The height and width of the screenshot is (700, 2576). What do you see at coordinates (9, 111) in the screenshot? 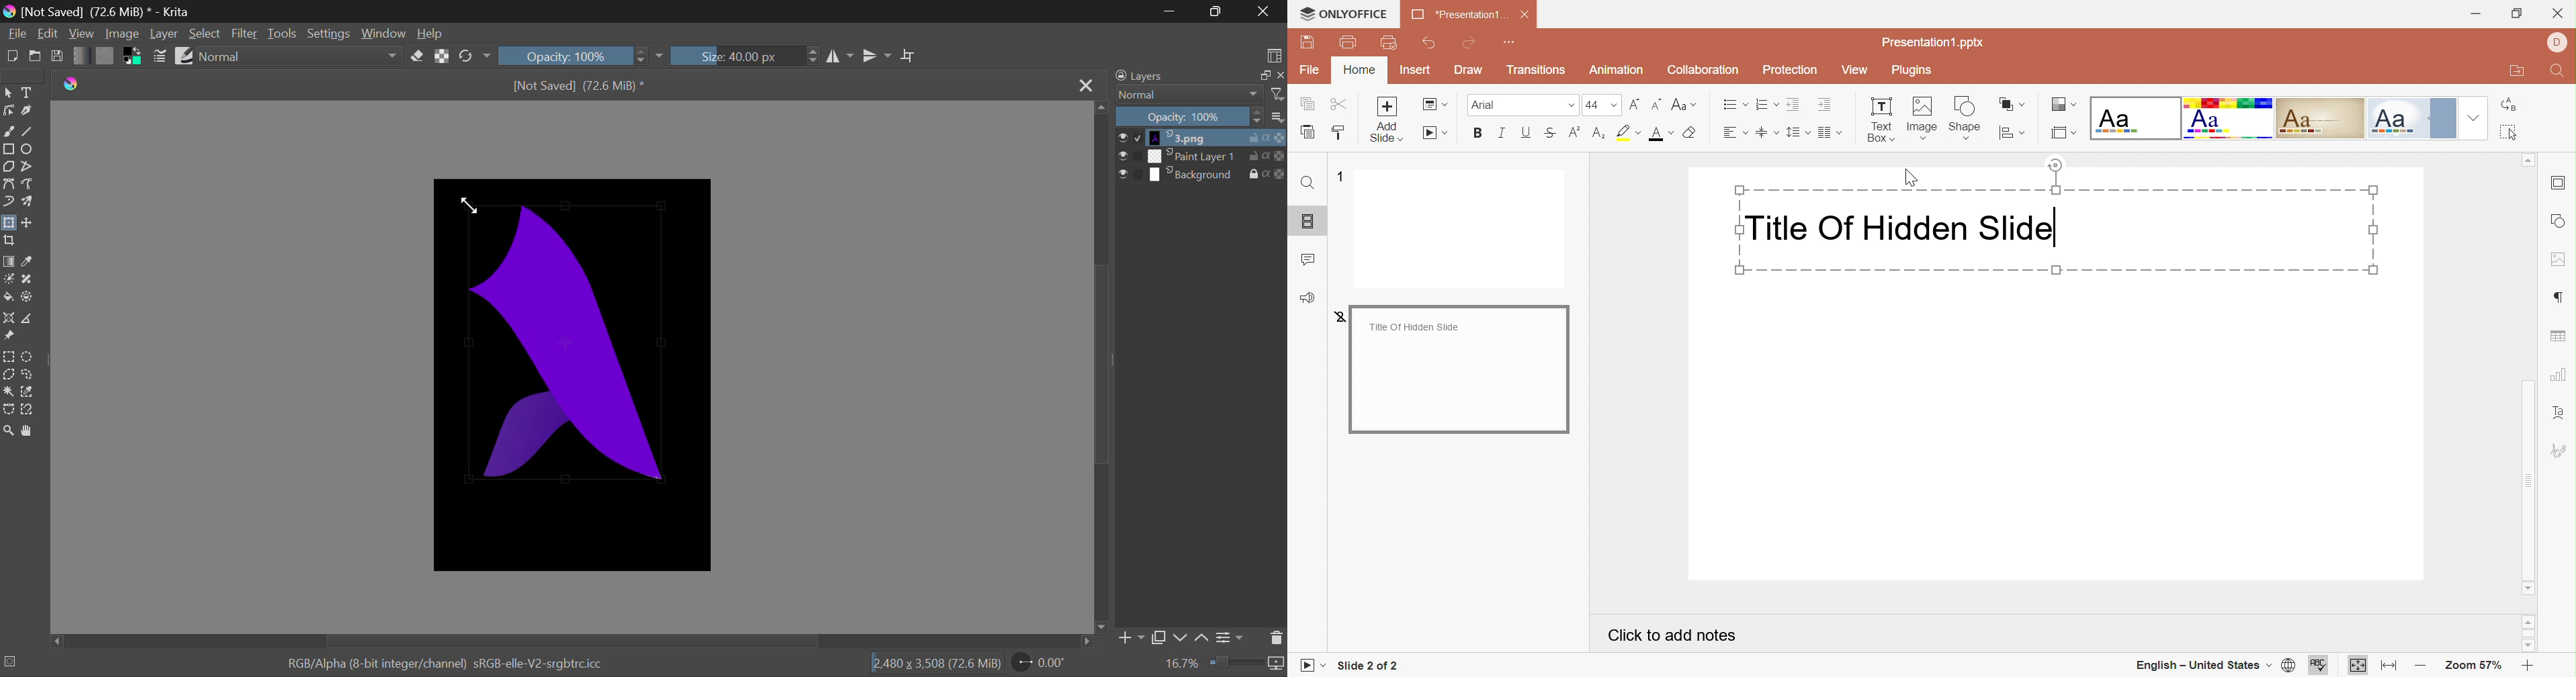
I see `Edit Shape` at bounding box center [9, 111].